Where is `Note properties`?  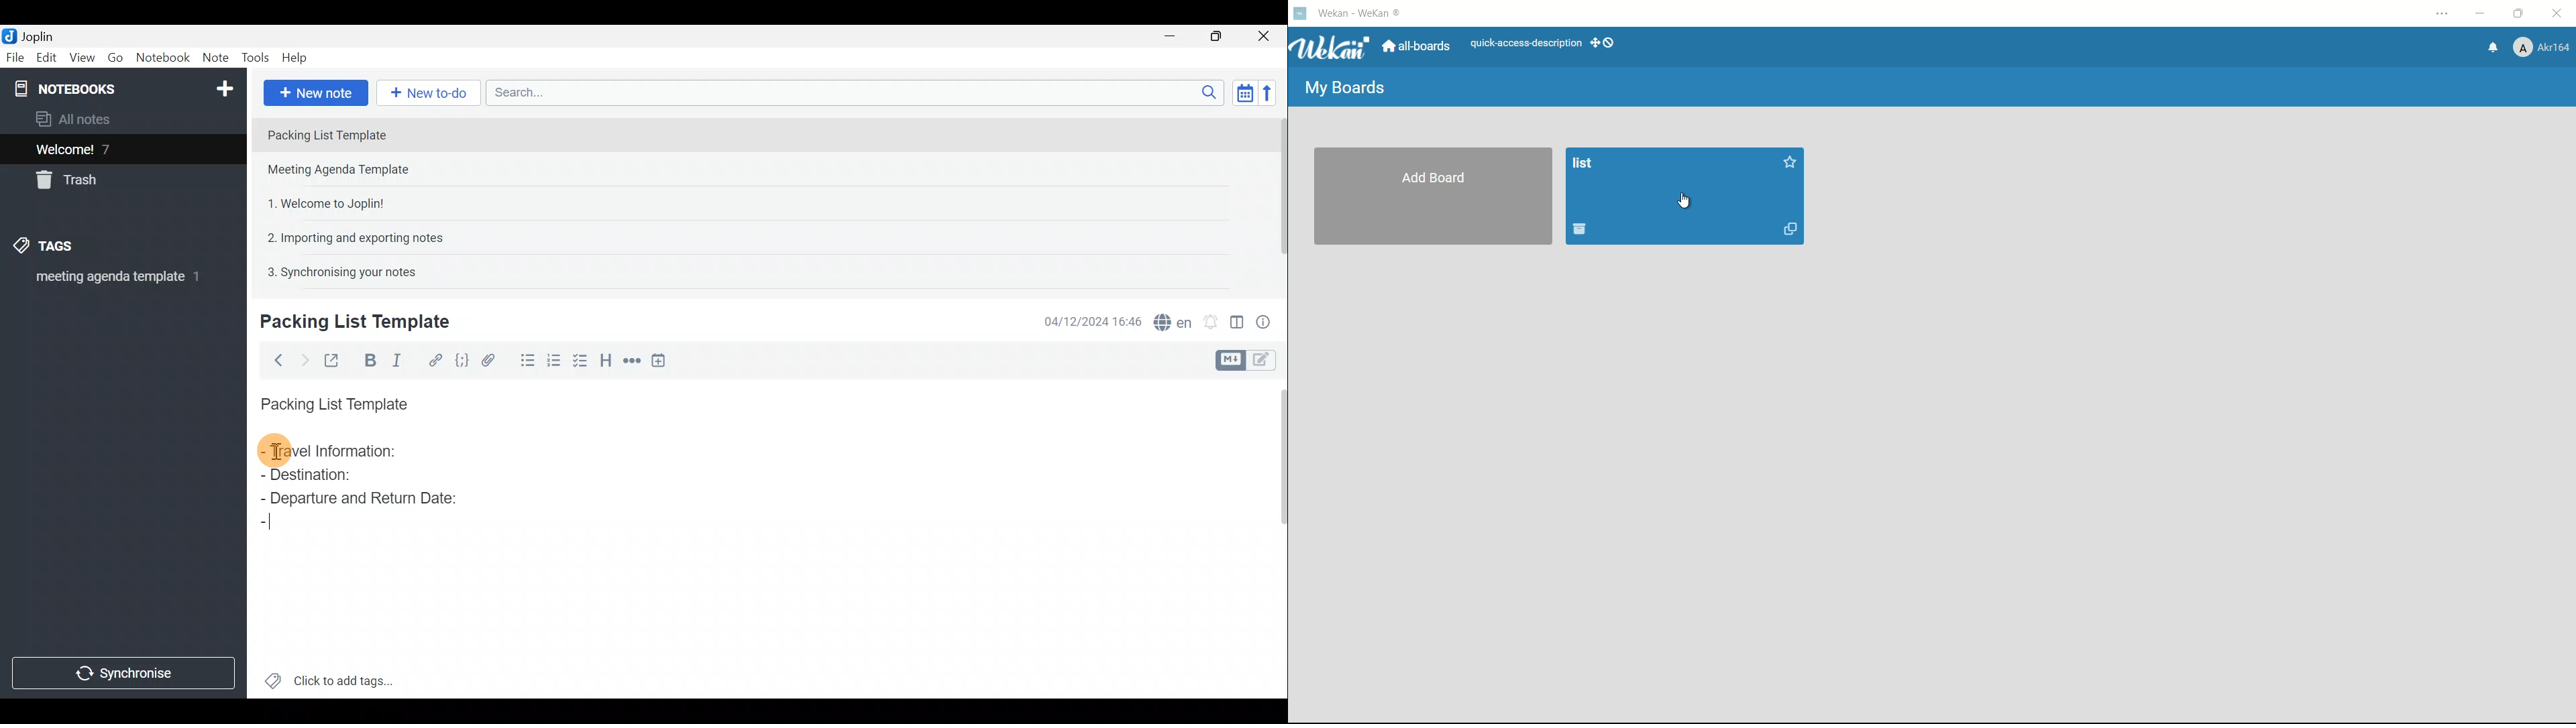
Note properties is located at coordinates (1268, 320).